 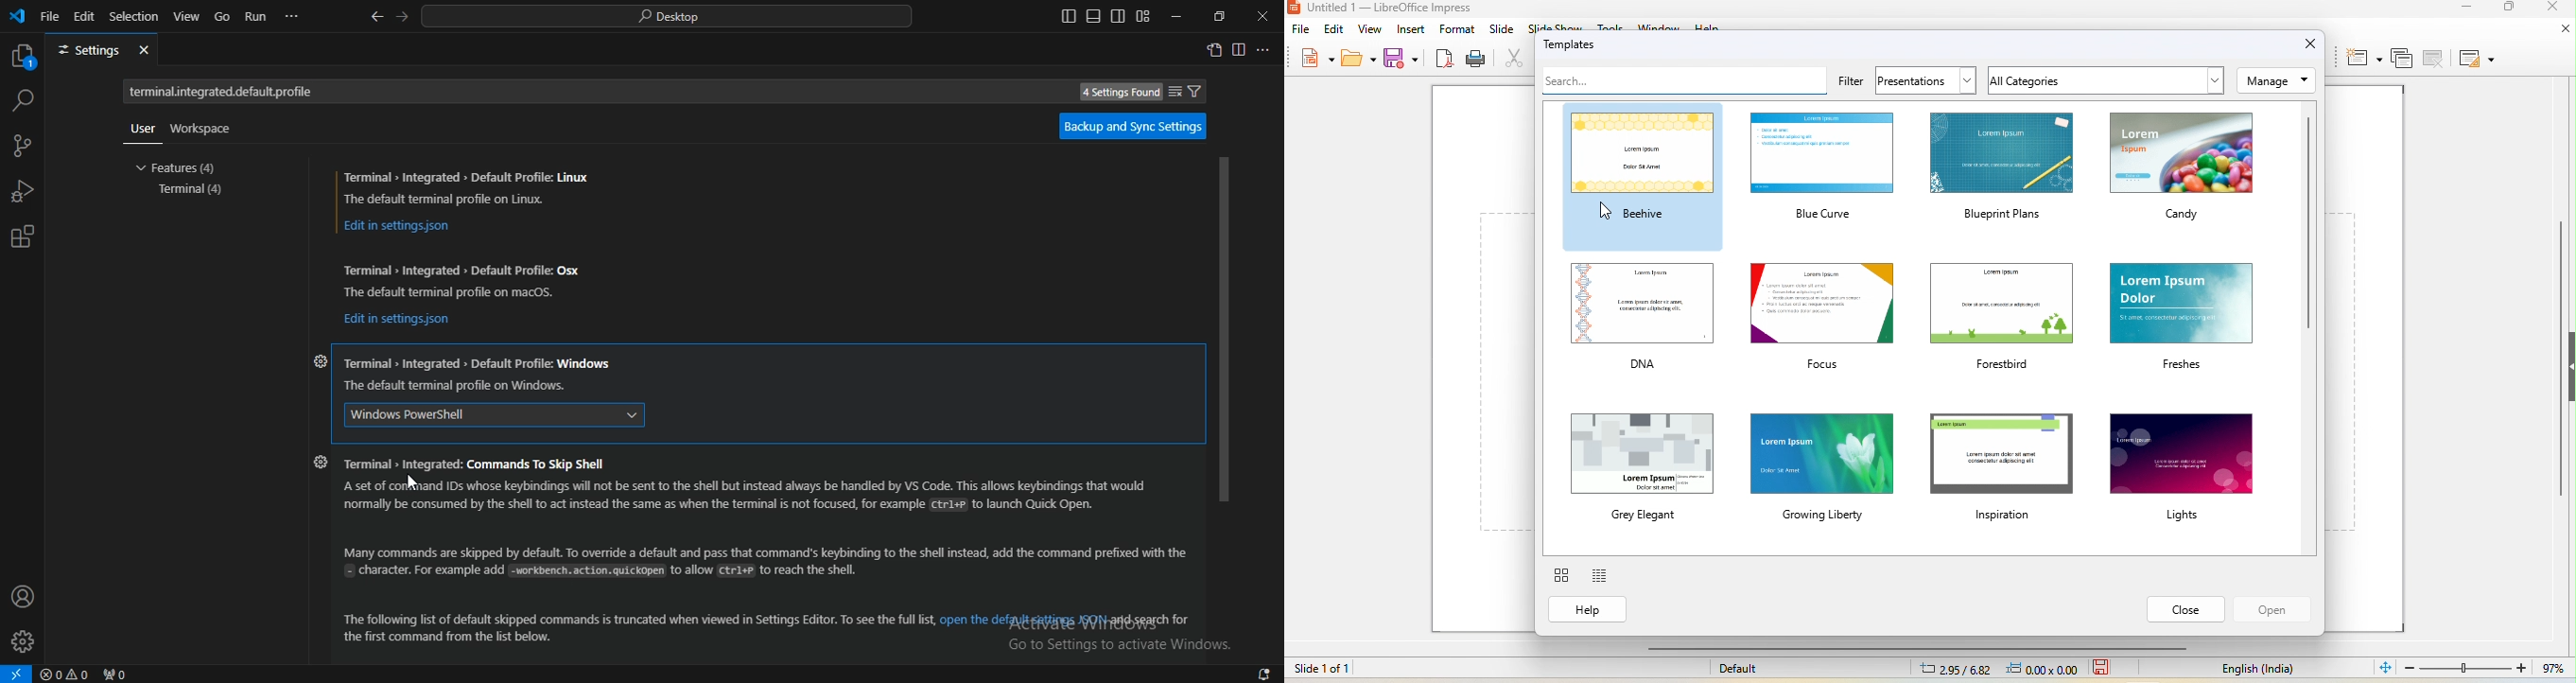 I want to click on Libreoffice Logo, so click(x=1294, y=8).